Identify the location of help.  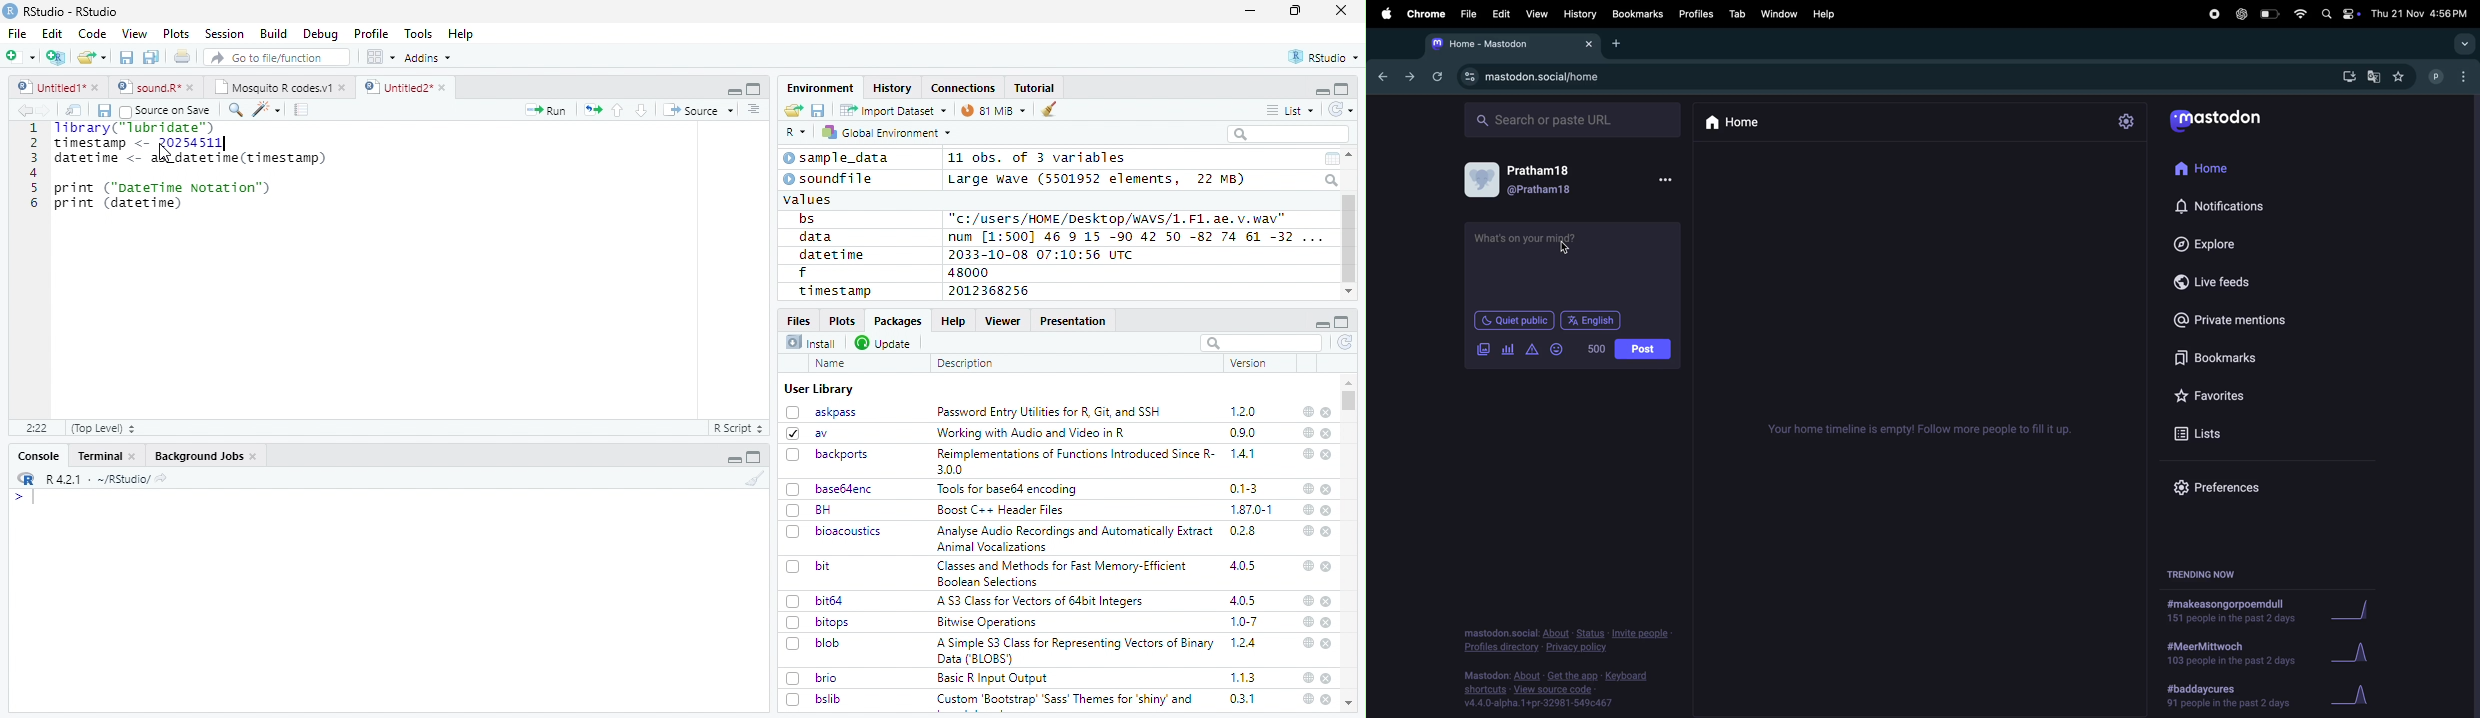
(1308, 432).